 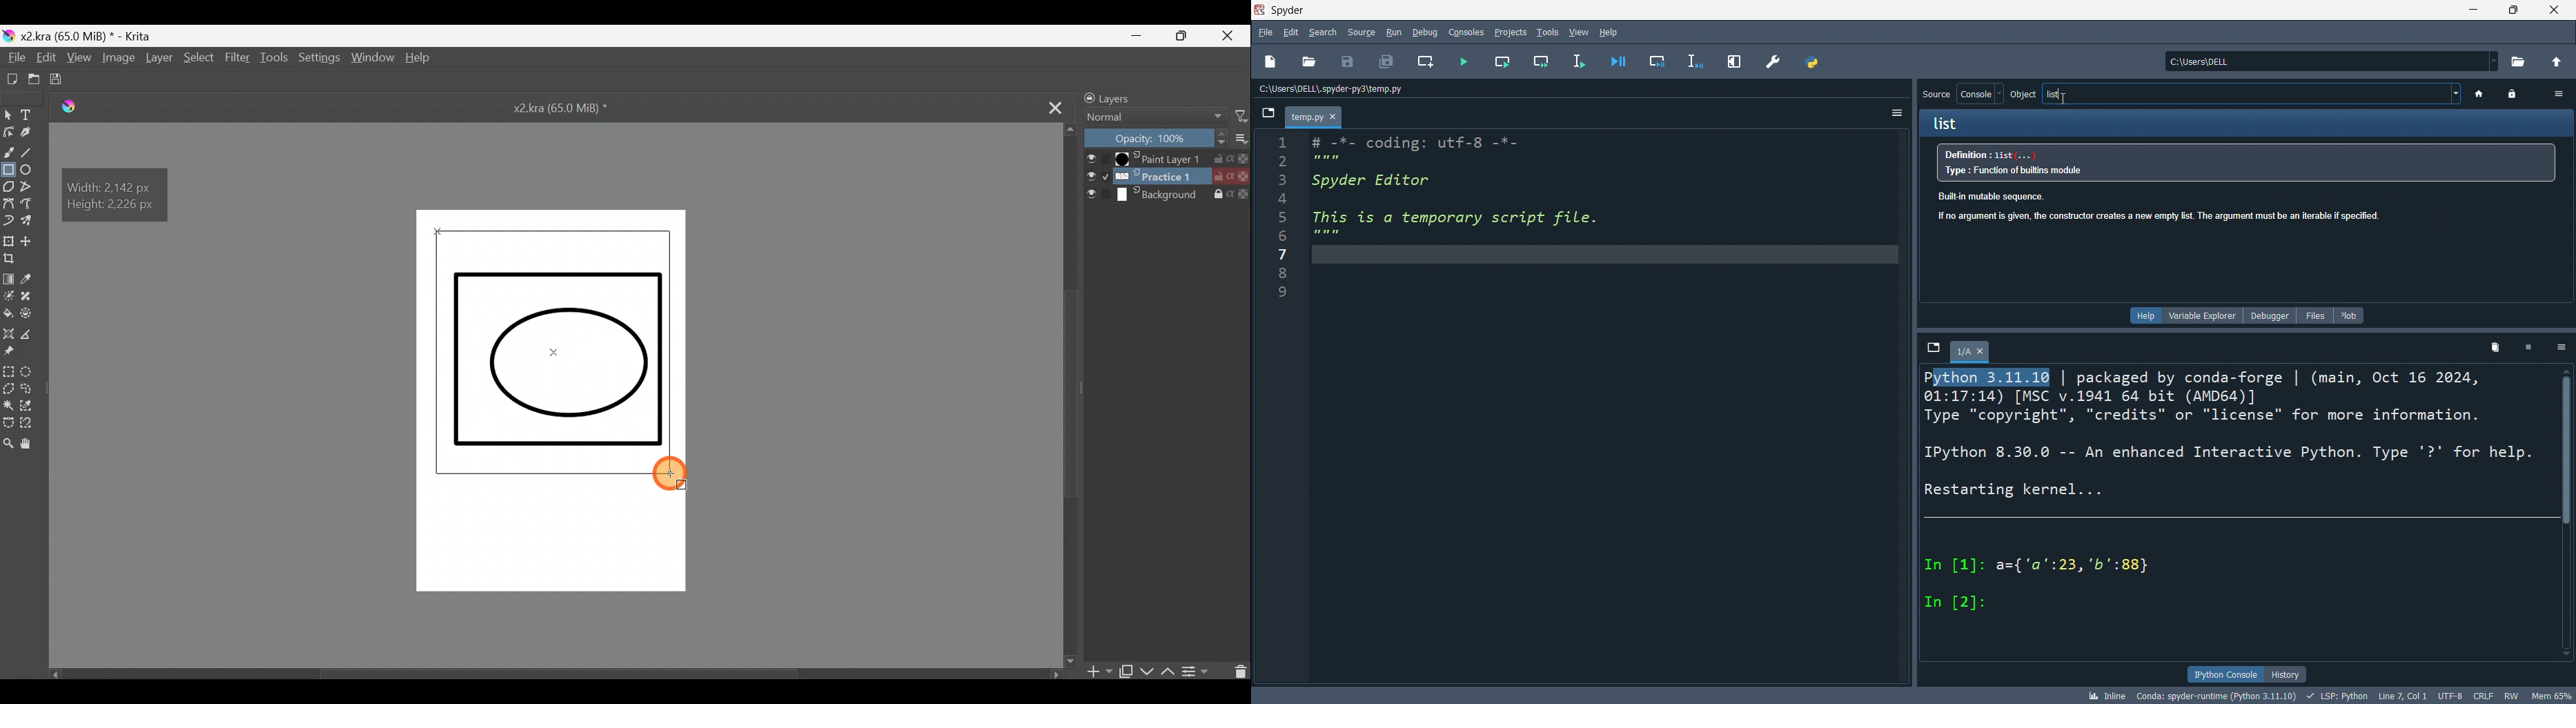 I want to click on Maximize, so click(x=1187, y=37).